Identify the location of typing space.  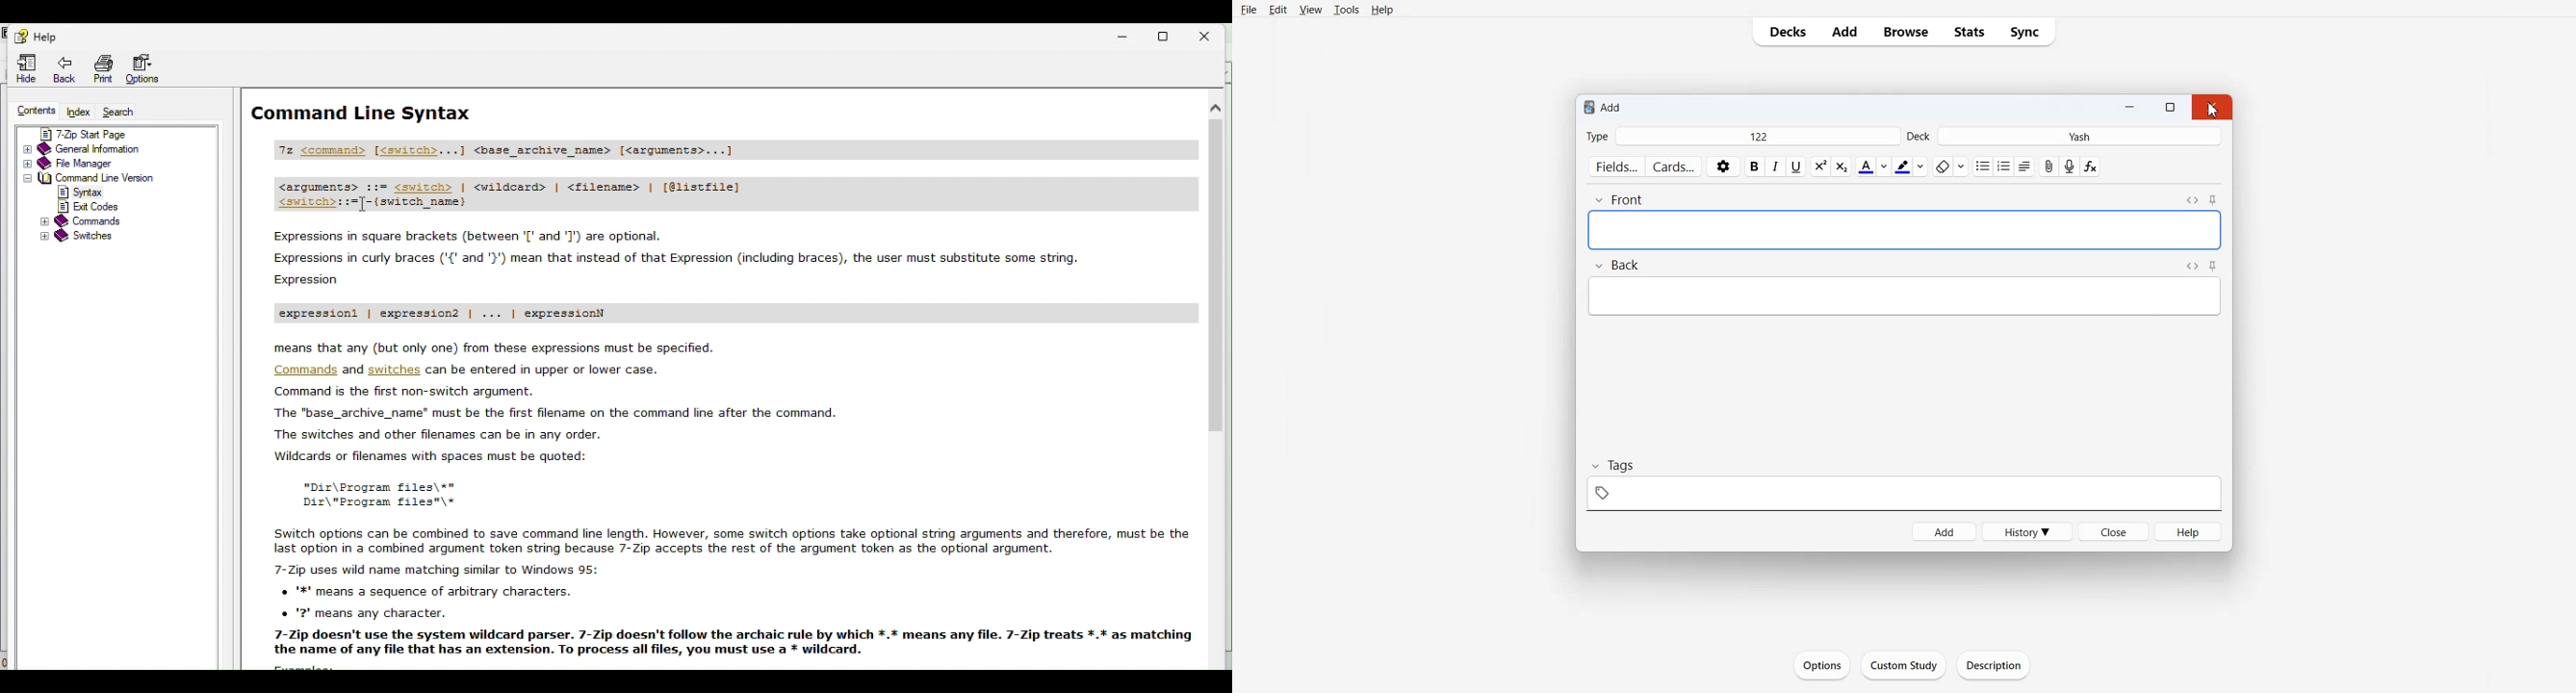
(1904, 296).